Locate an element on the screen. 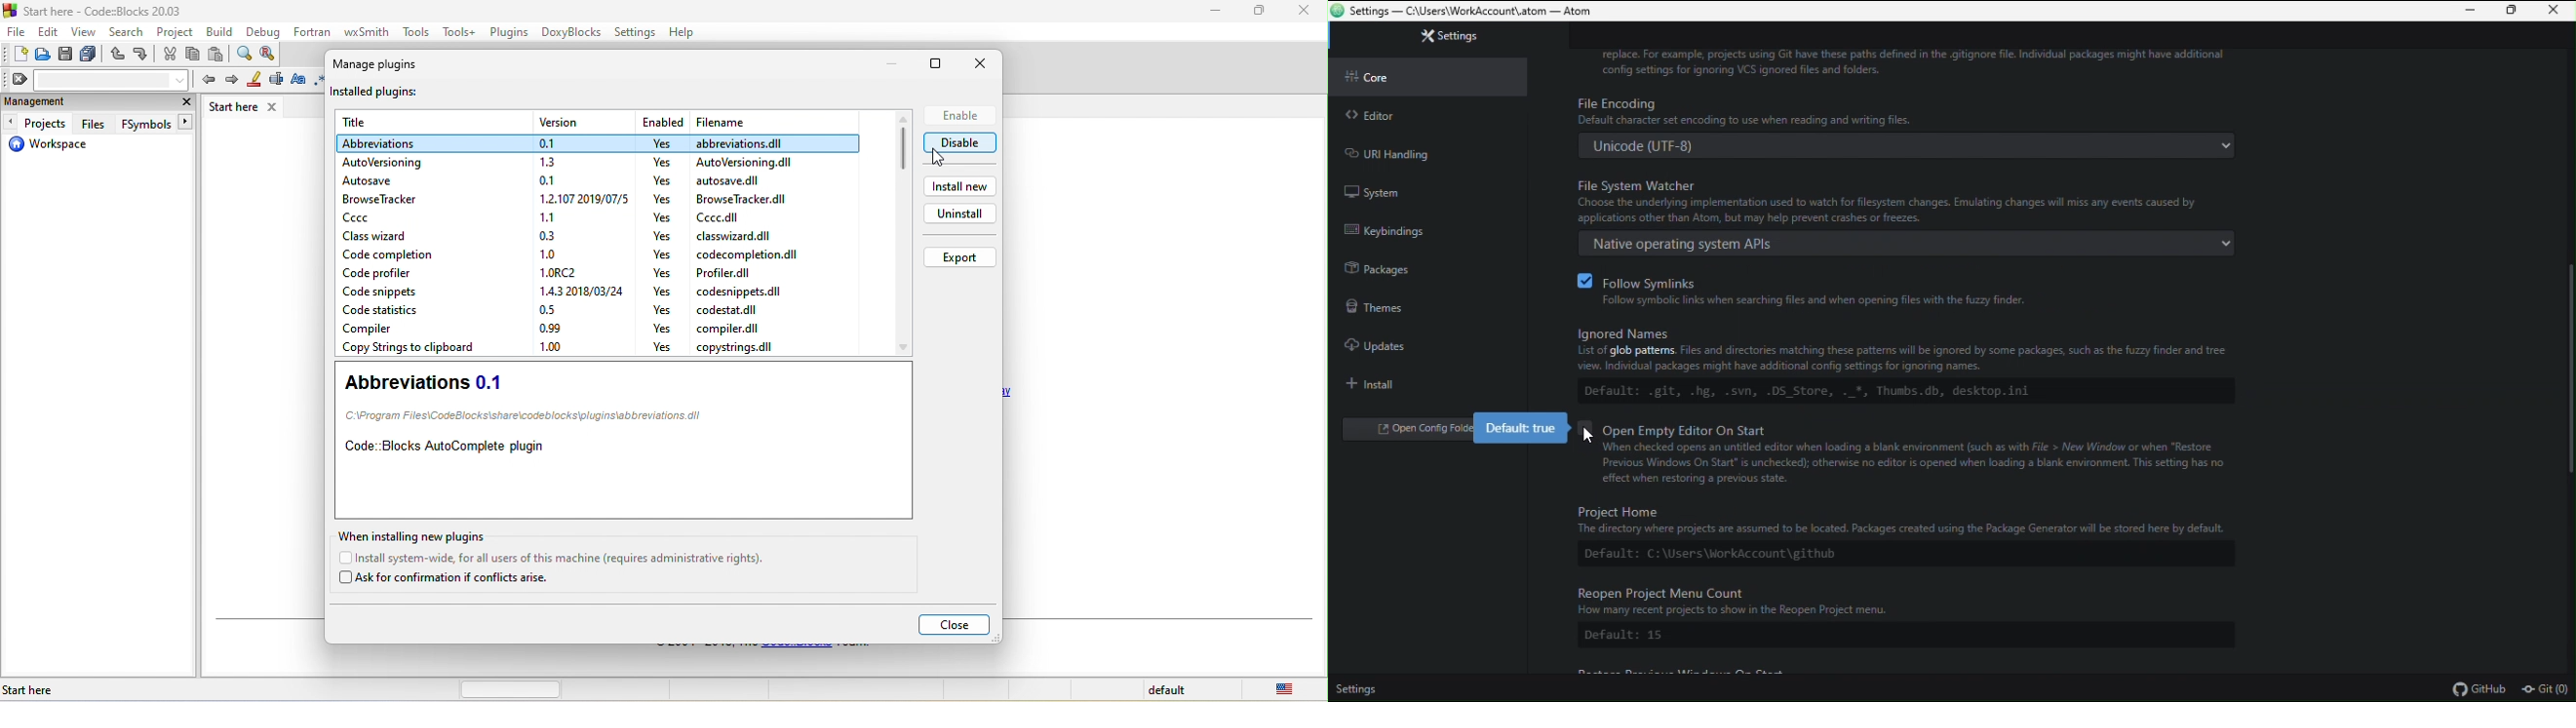 This screenshot has width=2576, height=728. management is located at coordinates (83, 102).